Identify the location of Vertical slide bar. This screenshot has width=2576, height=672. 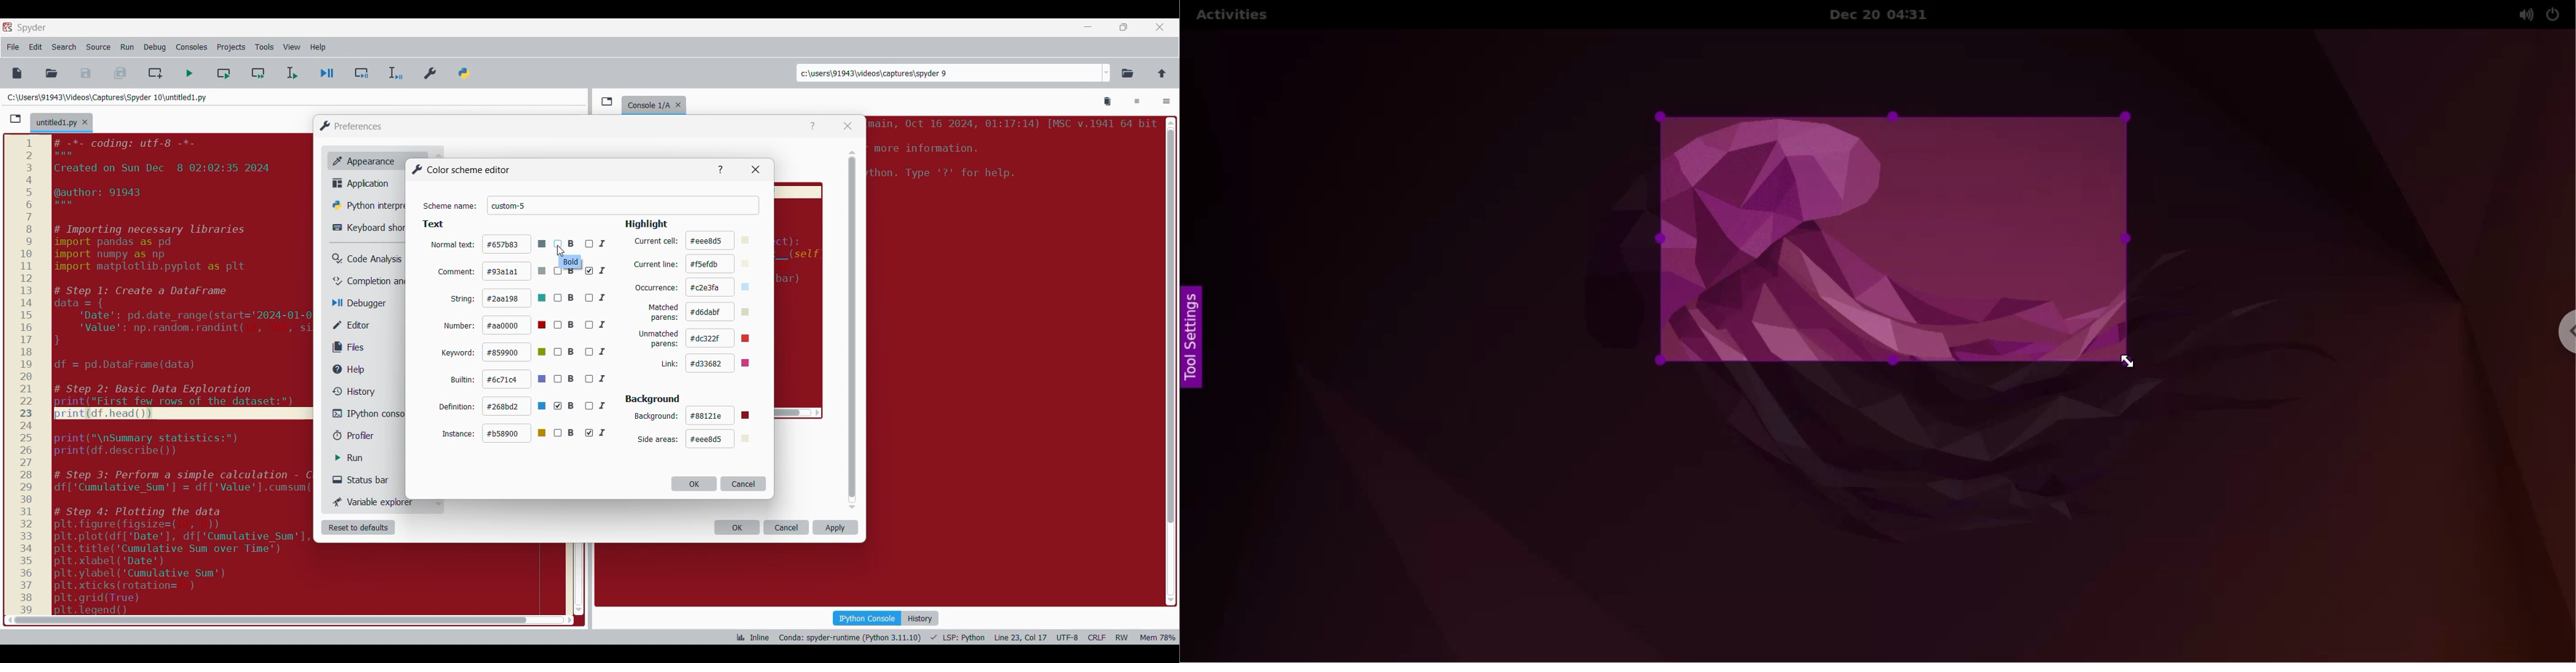
(853, 330).